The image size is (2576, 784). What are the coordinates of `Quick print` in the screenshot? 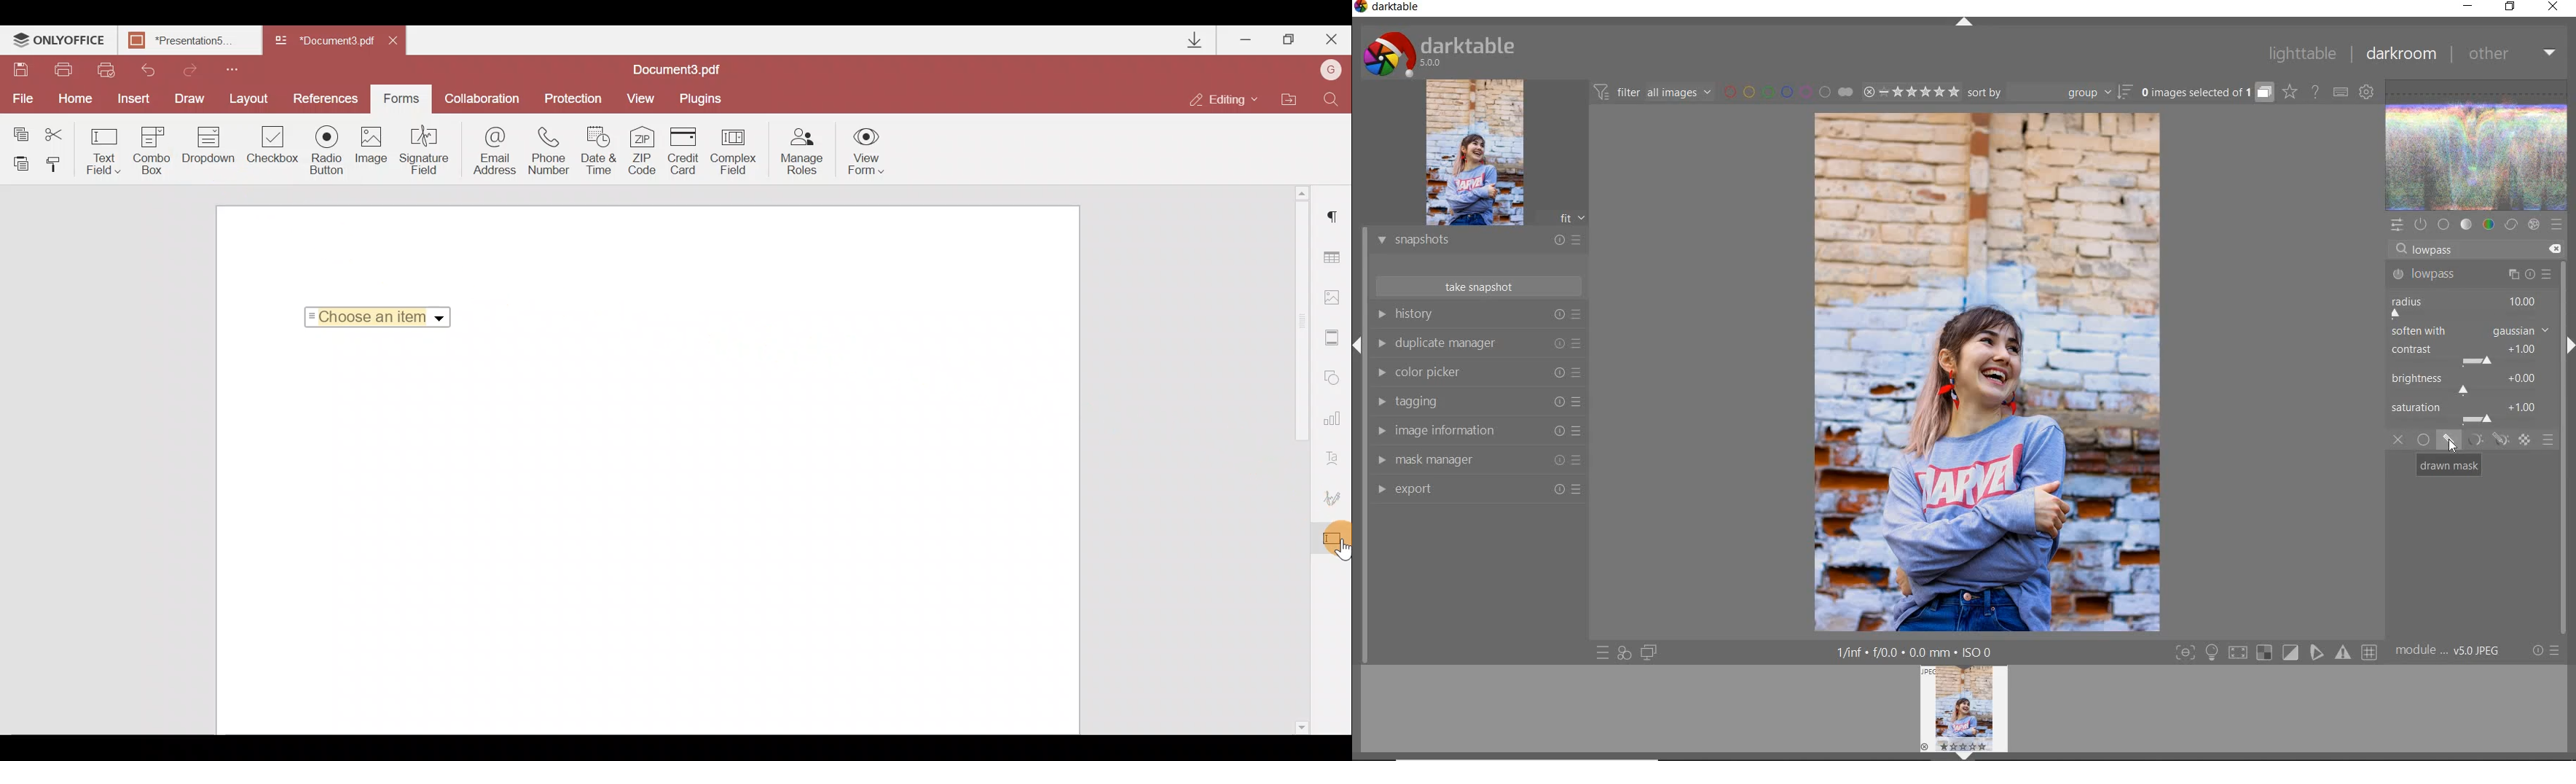 It's located at (107, 70).